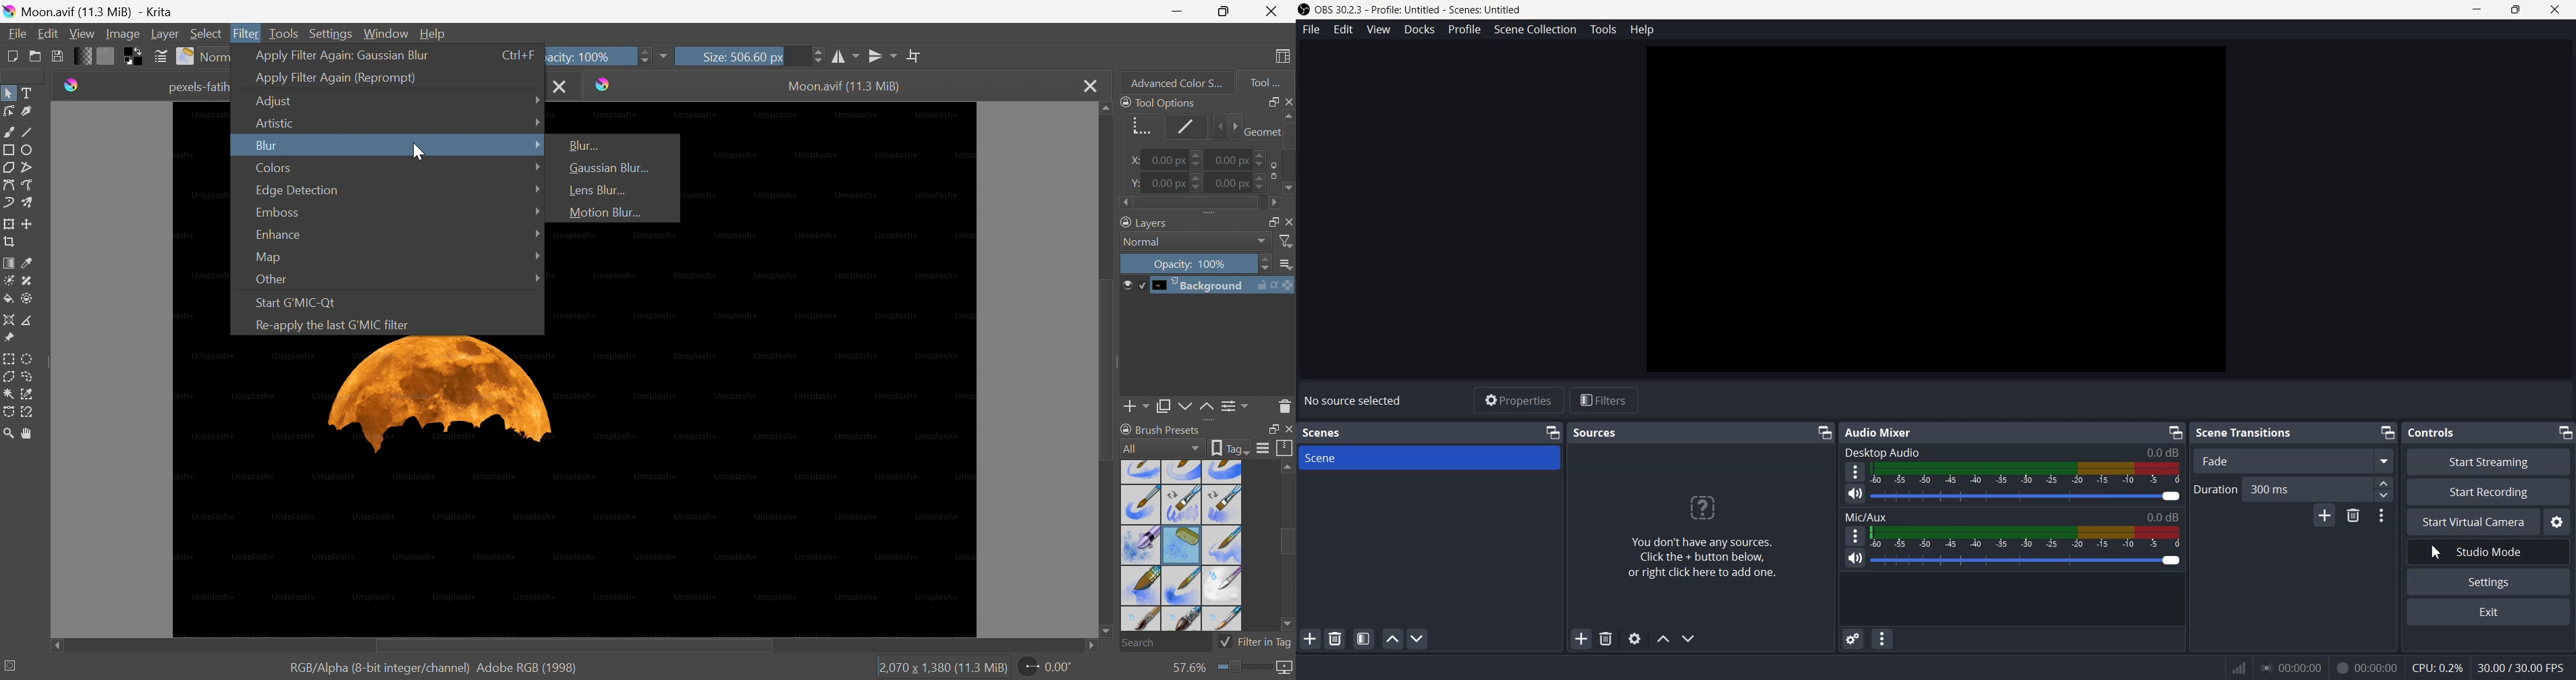  I want to click on Start virtual Camera, so click(2472, 521).